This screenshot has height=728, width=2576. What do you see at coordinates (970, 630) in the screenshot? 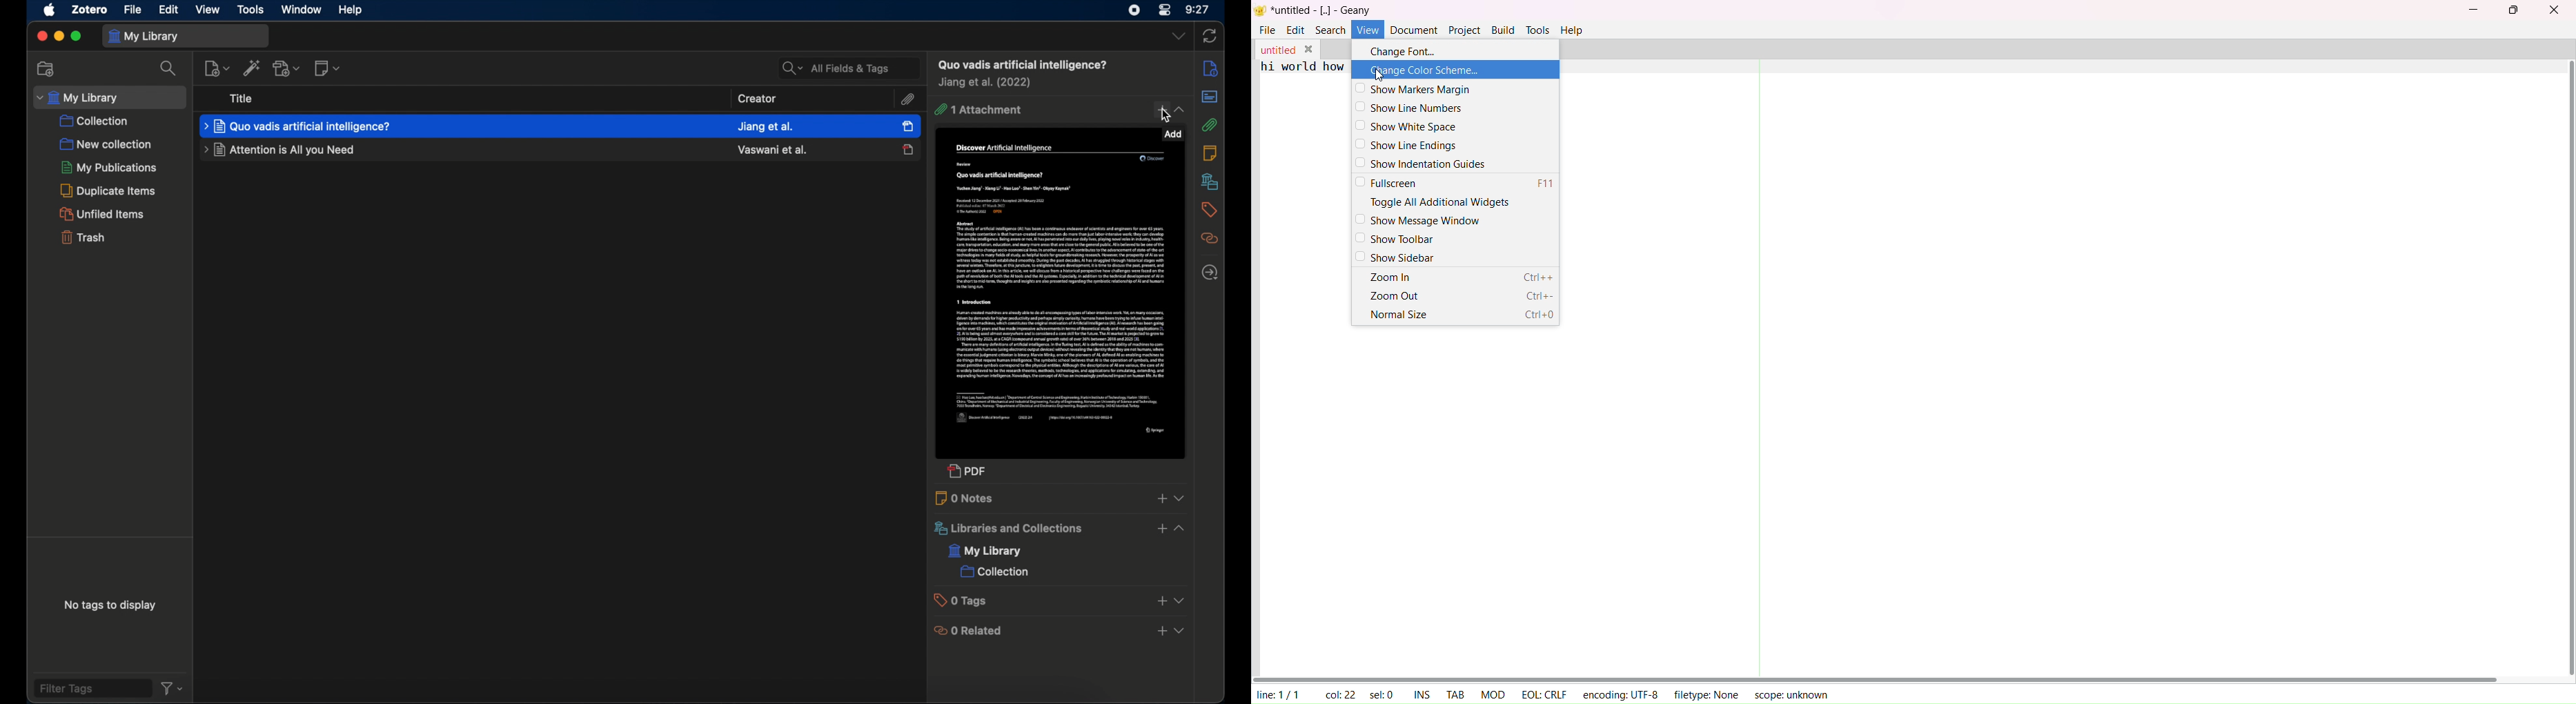
I see `0 related` at bounding box center [970, 630].